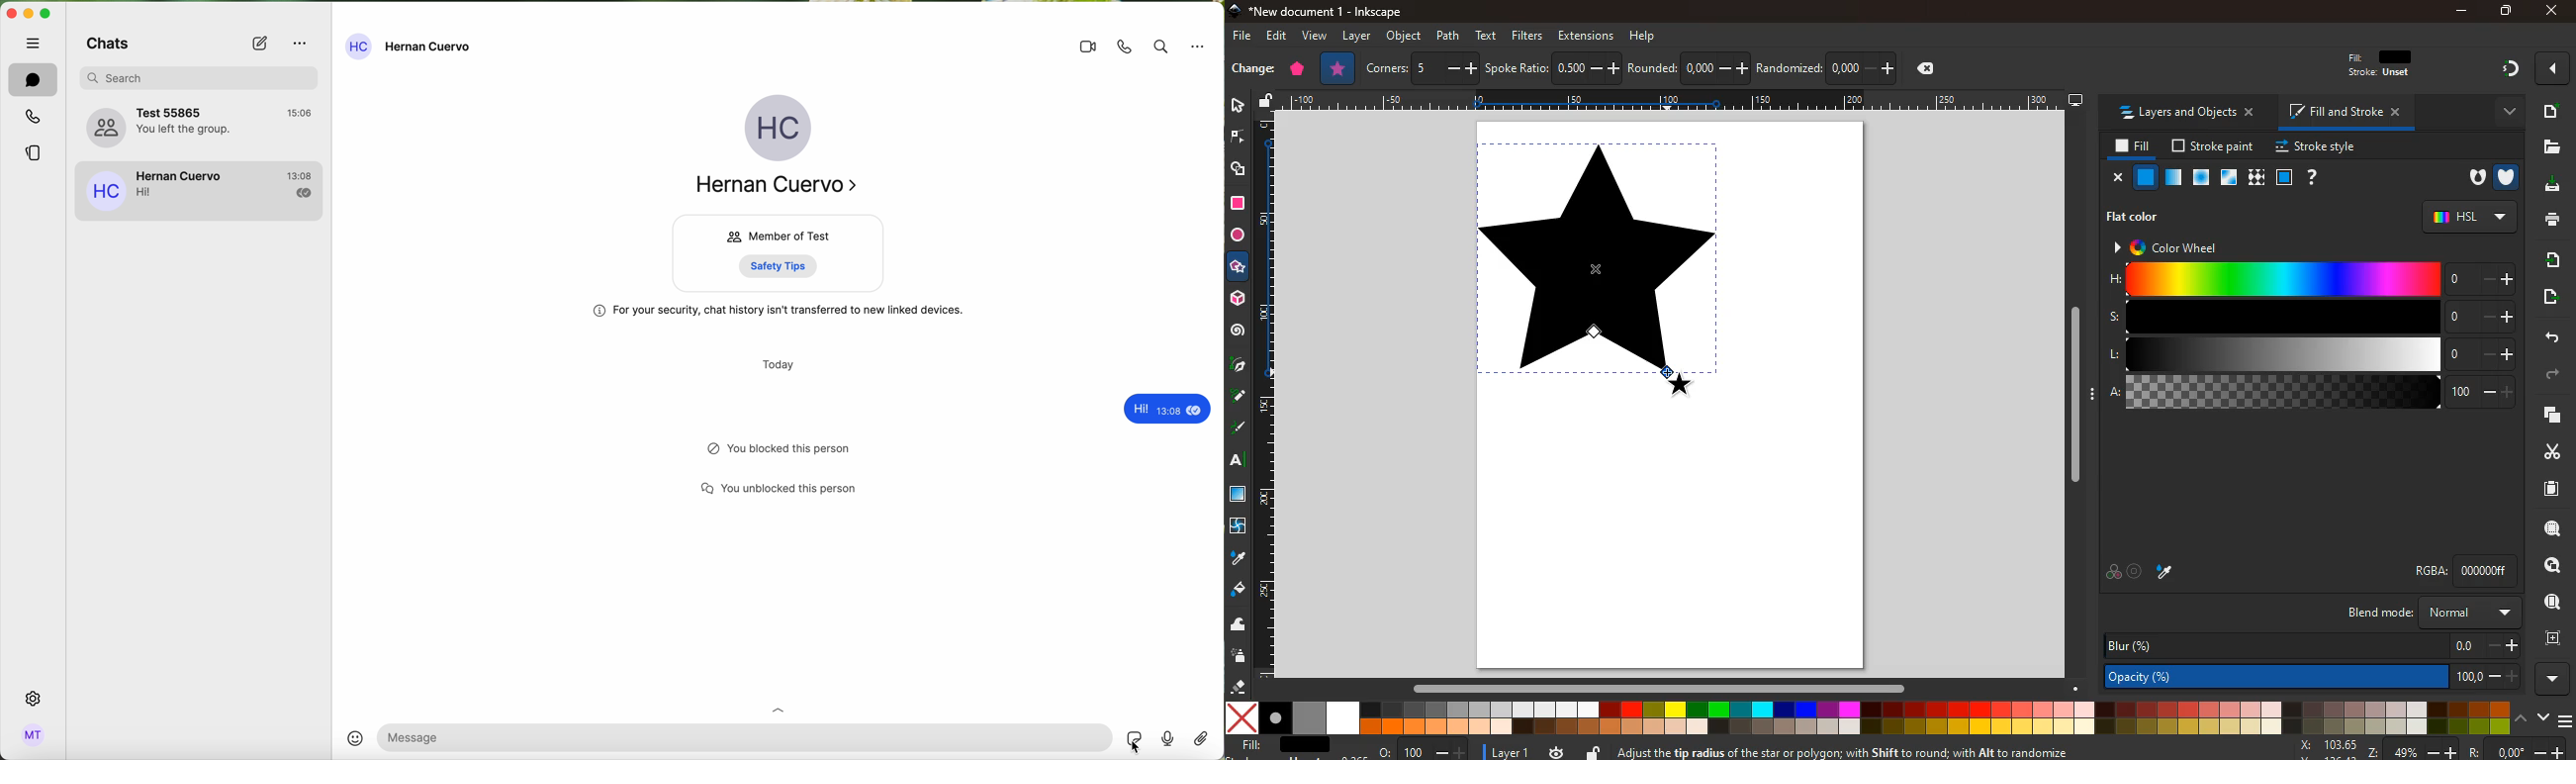 The image size is (2576, 784). I want to click on wave, so click(1240, 626).